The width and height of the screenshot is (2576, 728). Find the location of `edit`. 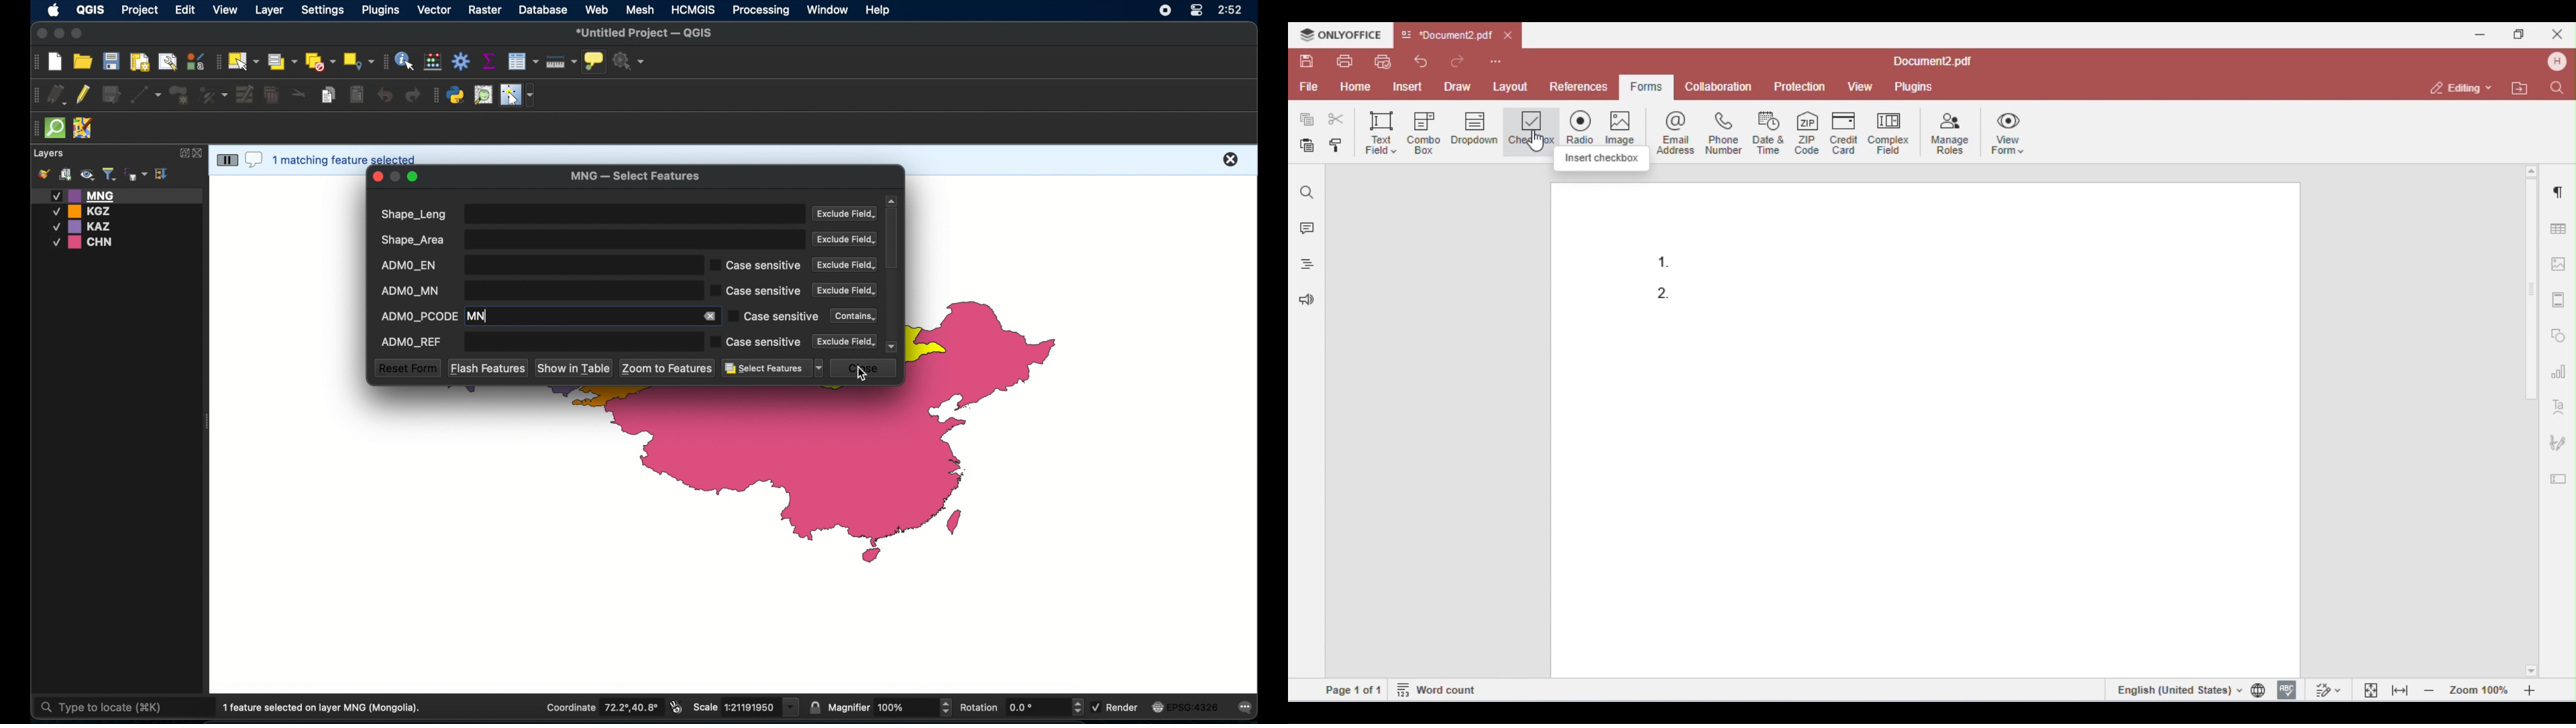

edit is located at coordinates (185, 11).